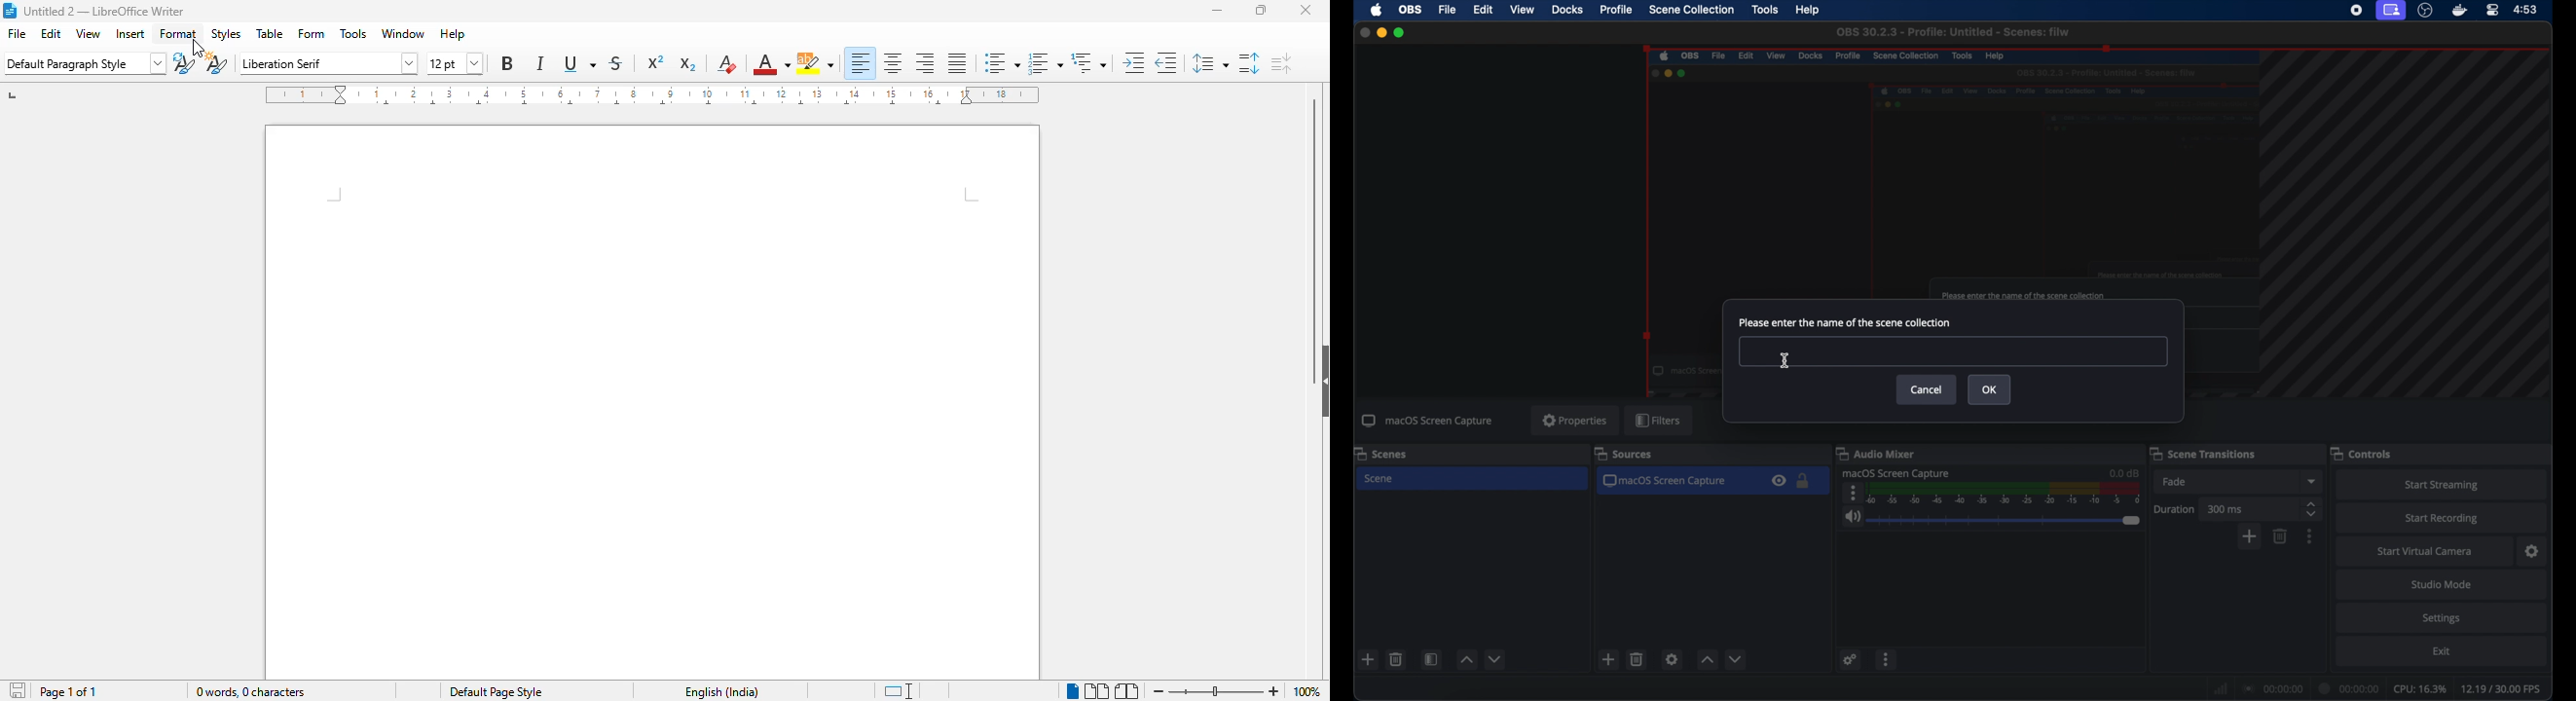 This screenshot has height=728, width=2576. Describe the element at coordinates (1636, 659) in the screenshot. I see `trash` at that location.